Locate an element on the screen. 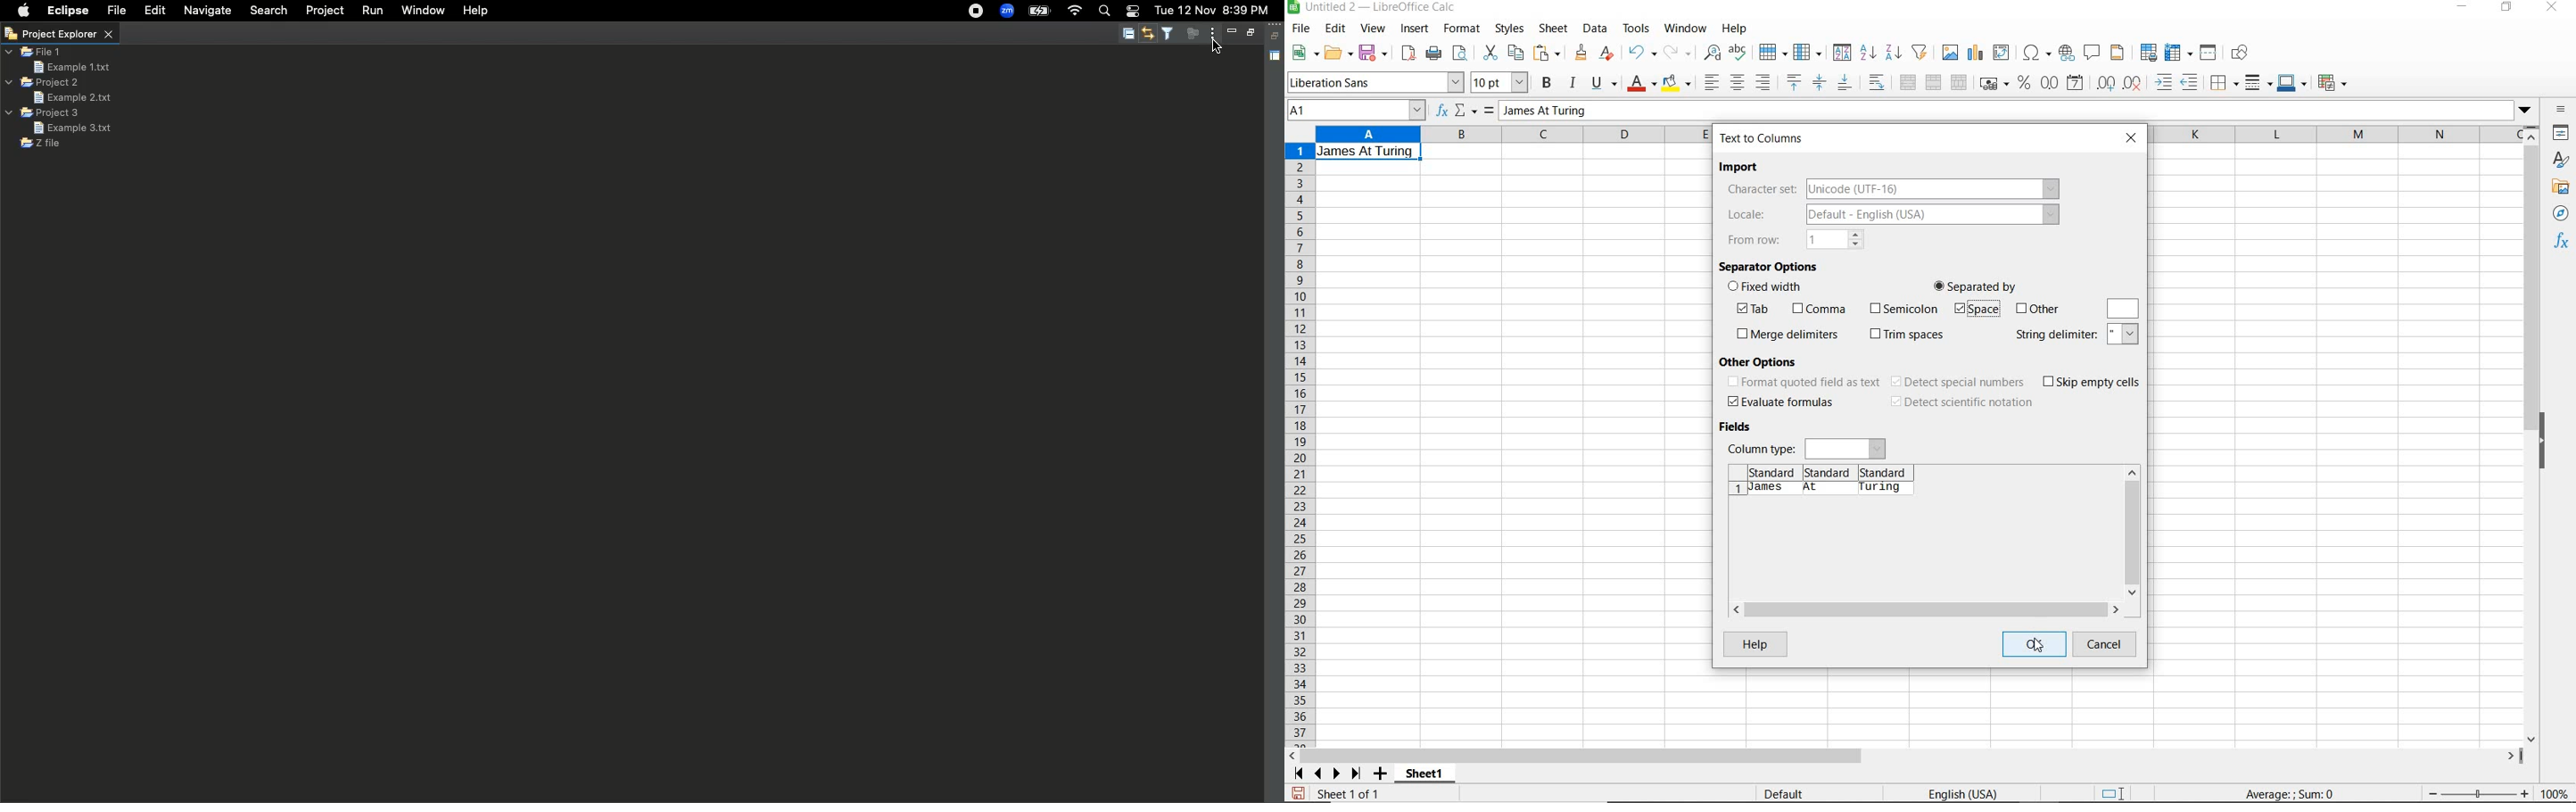  new is located at coordinates (1304, 53).